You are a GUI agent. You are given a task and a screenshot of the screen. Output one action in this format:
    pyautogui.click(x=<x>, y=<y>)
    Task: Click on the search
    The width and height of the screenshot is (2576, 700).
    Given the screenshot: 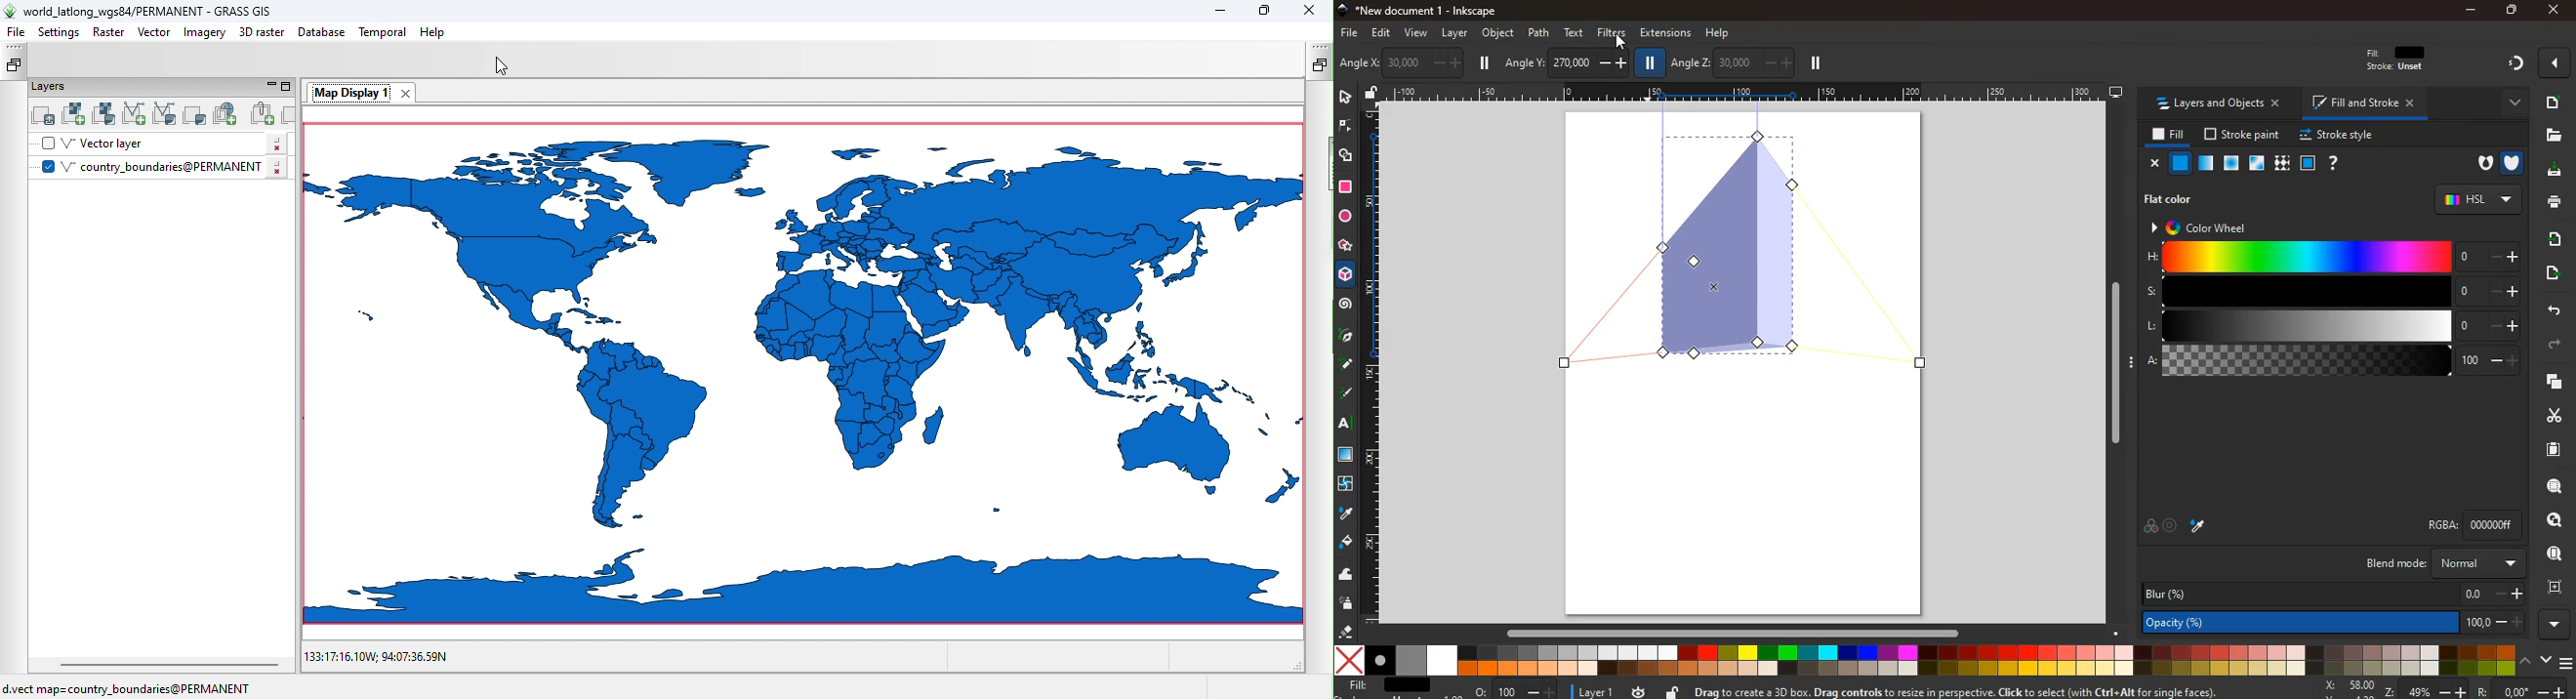 What is the action you would take?
    pyautogui.click(x=2551, y=488)
    